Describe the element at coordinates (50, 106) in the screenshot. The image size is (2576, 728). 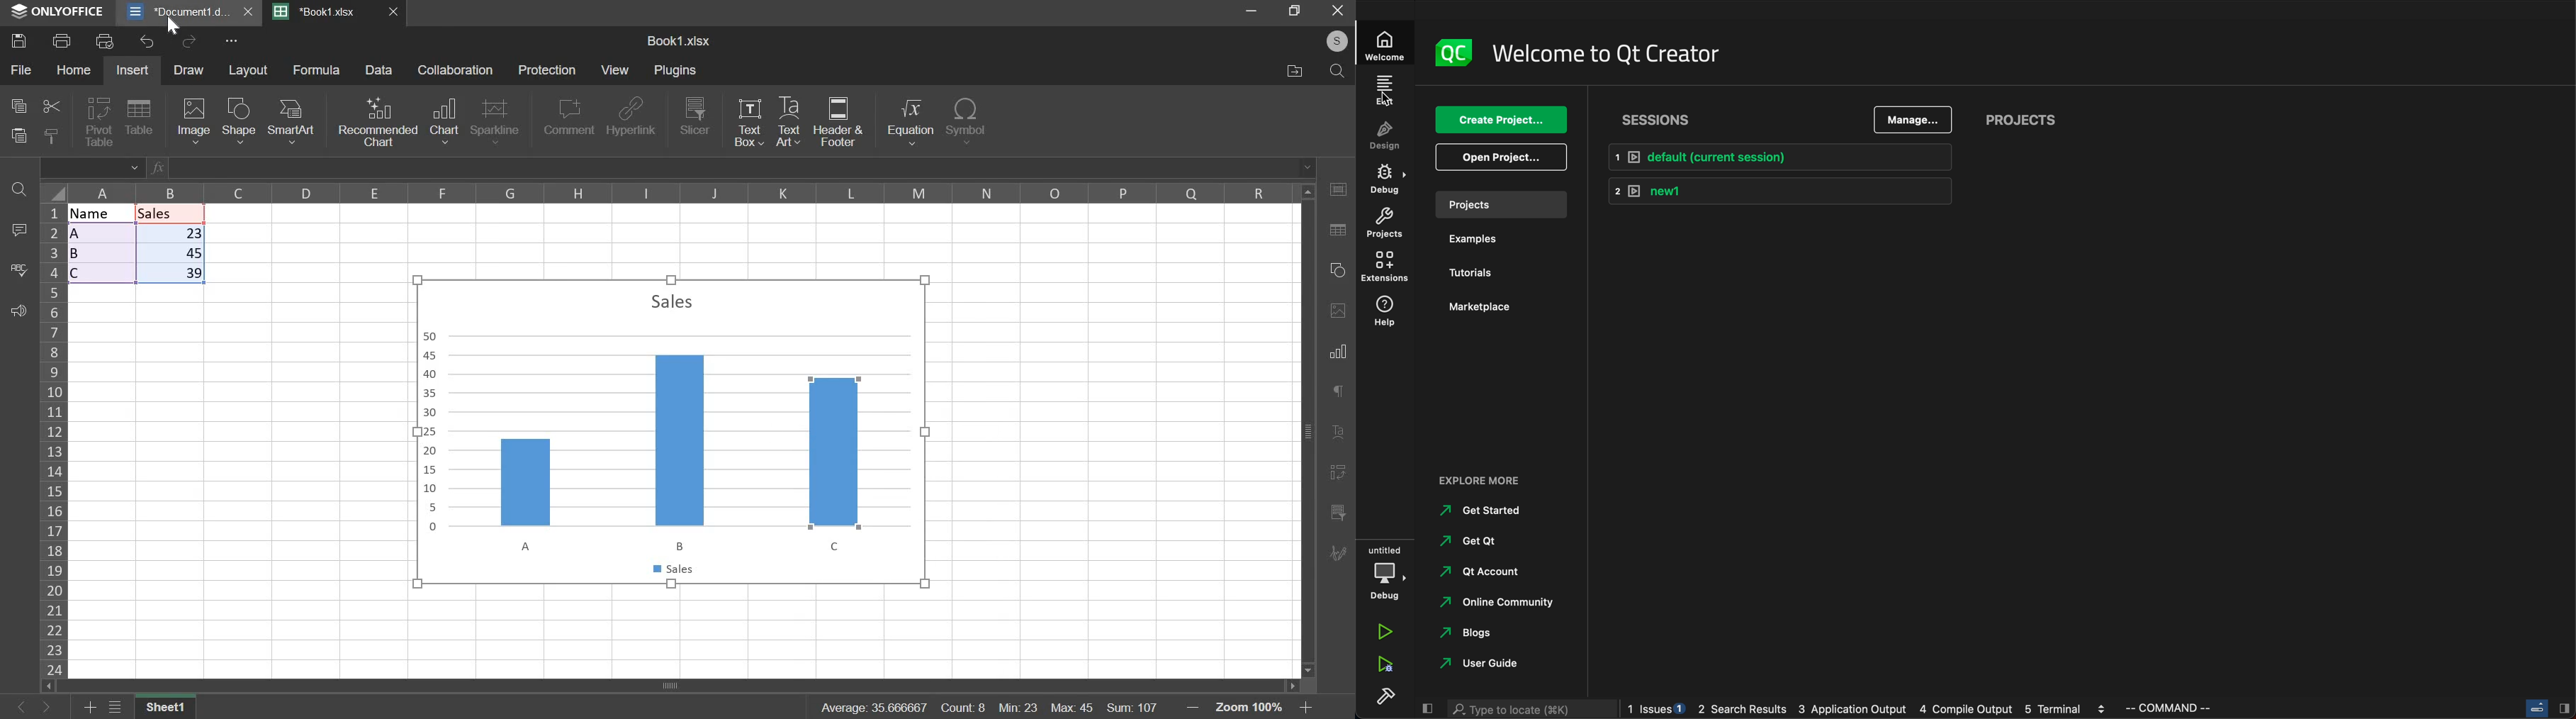
I see `cut` at that location.